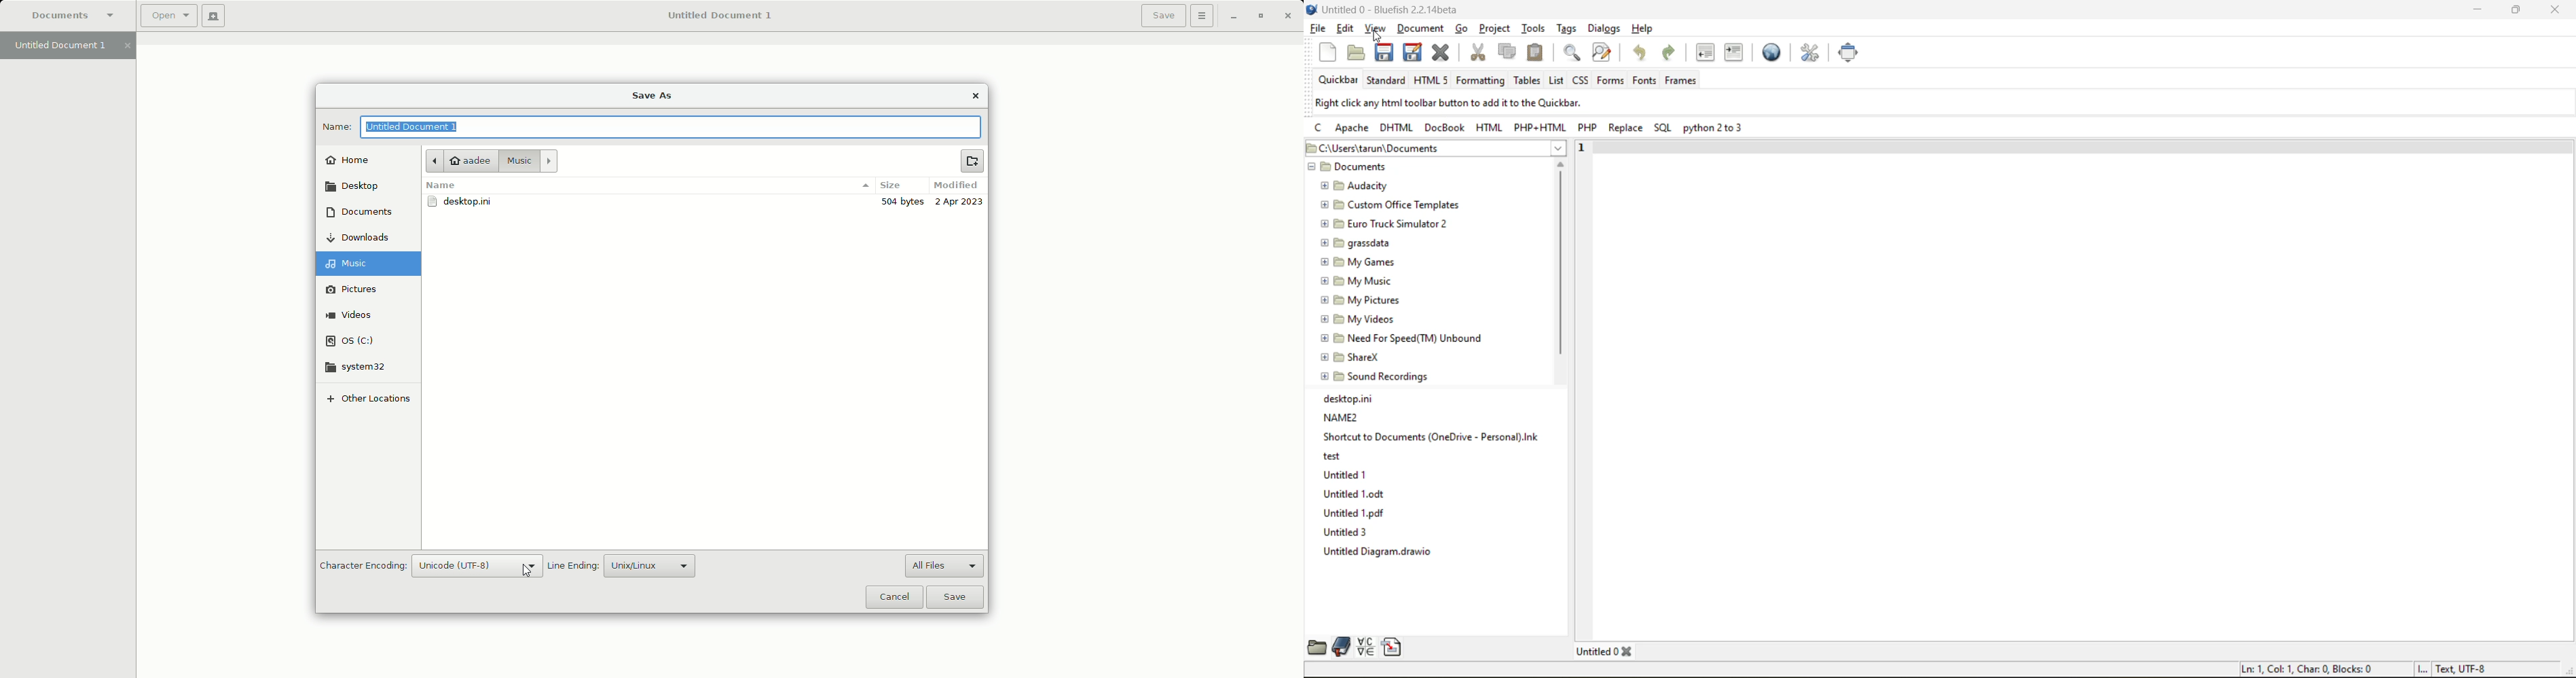  I want to click on Downloads, so click(364, 238).